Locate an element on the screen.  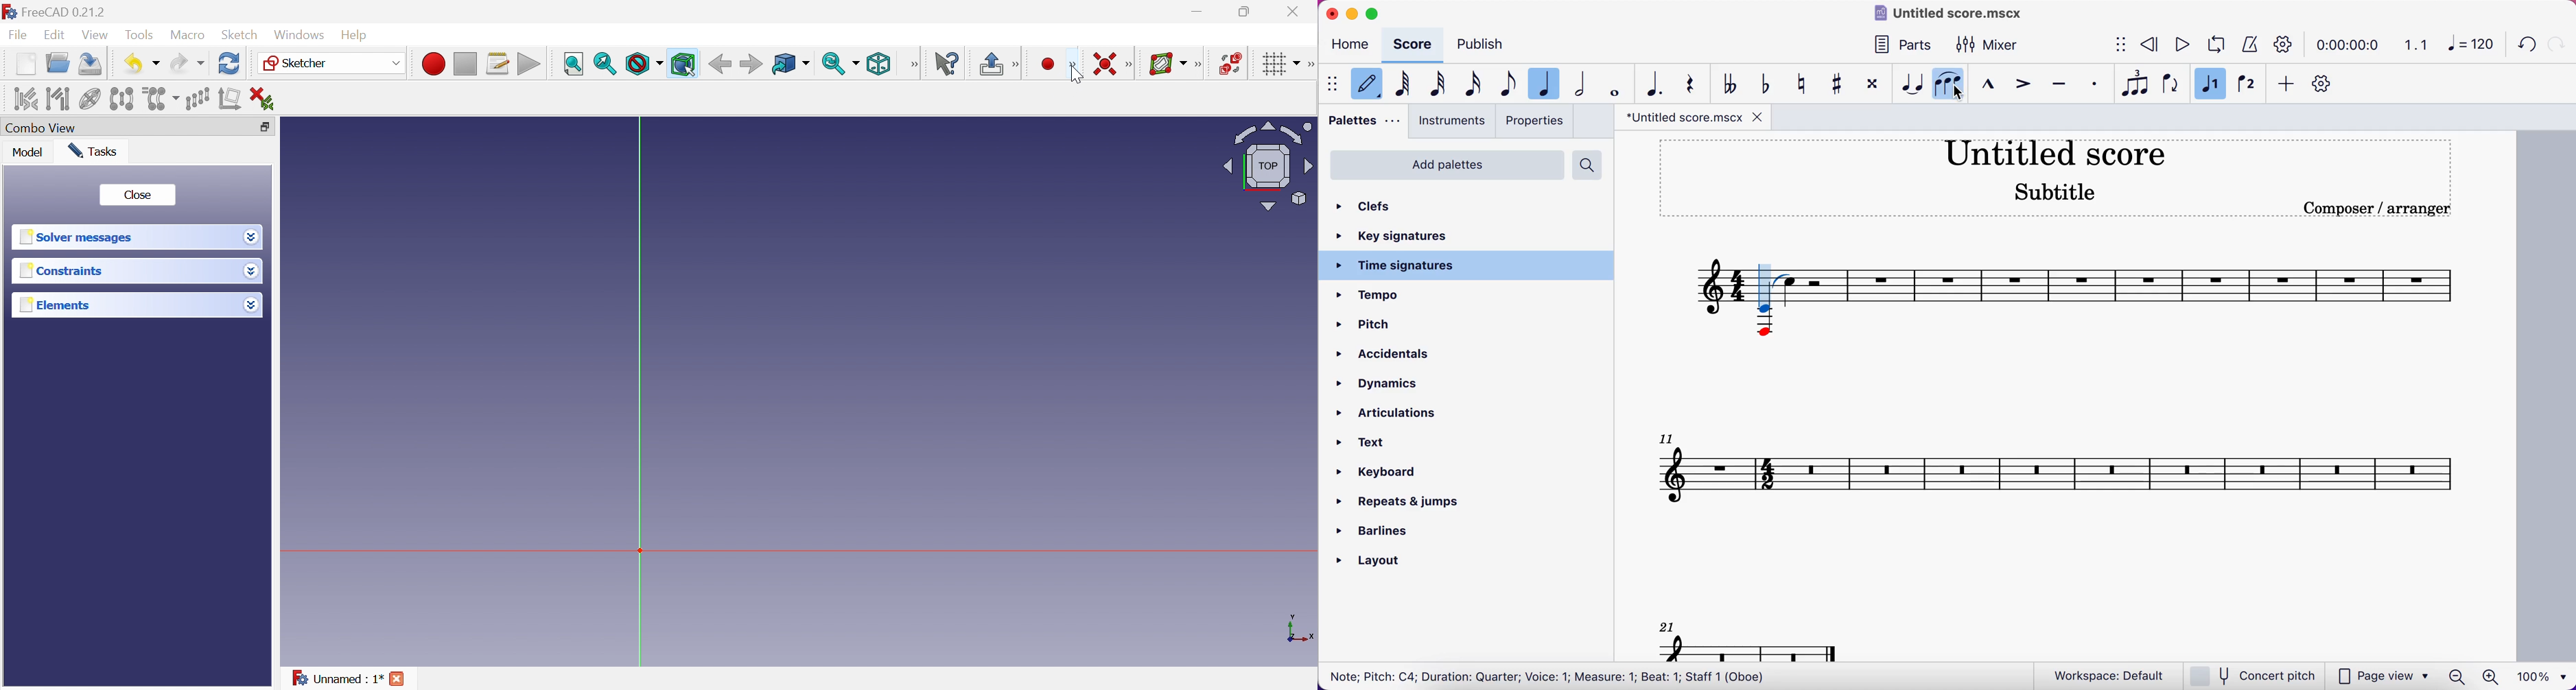
untitled score.mscx is located at coordinates (1953, 15).